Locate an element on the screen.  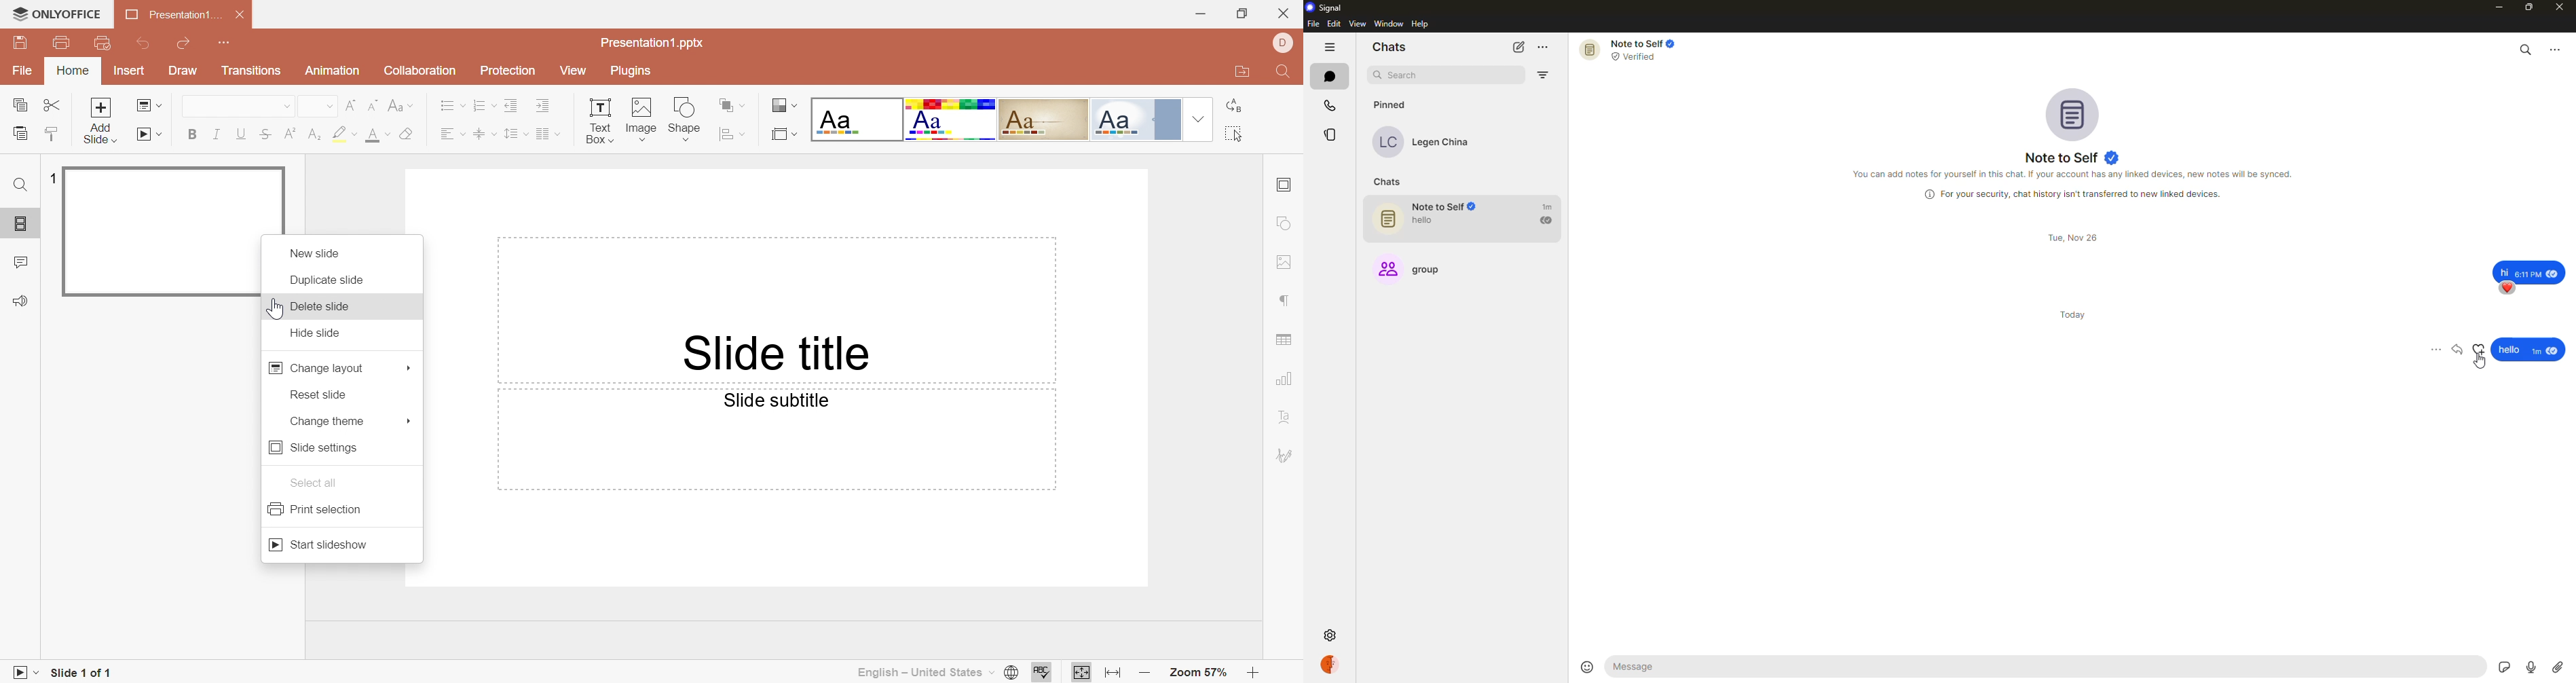
Classic is located at coordinates (1043, 119).